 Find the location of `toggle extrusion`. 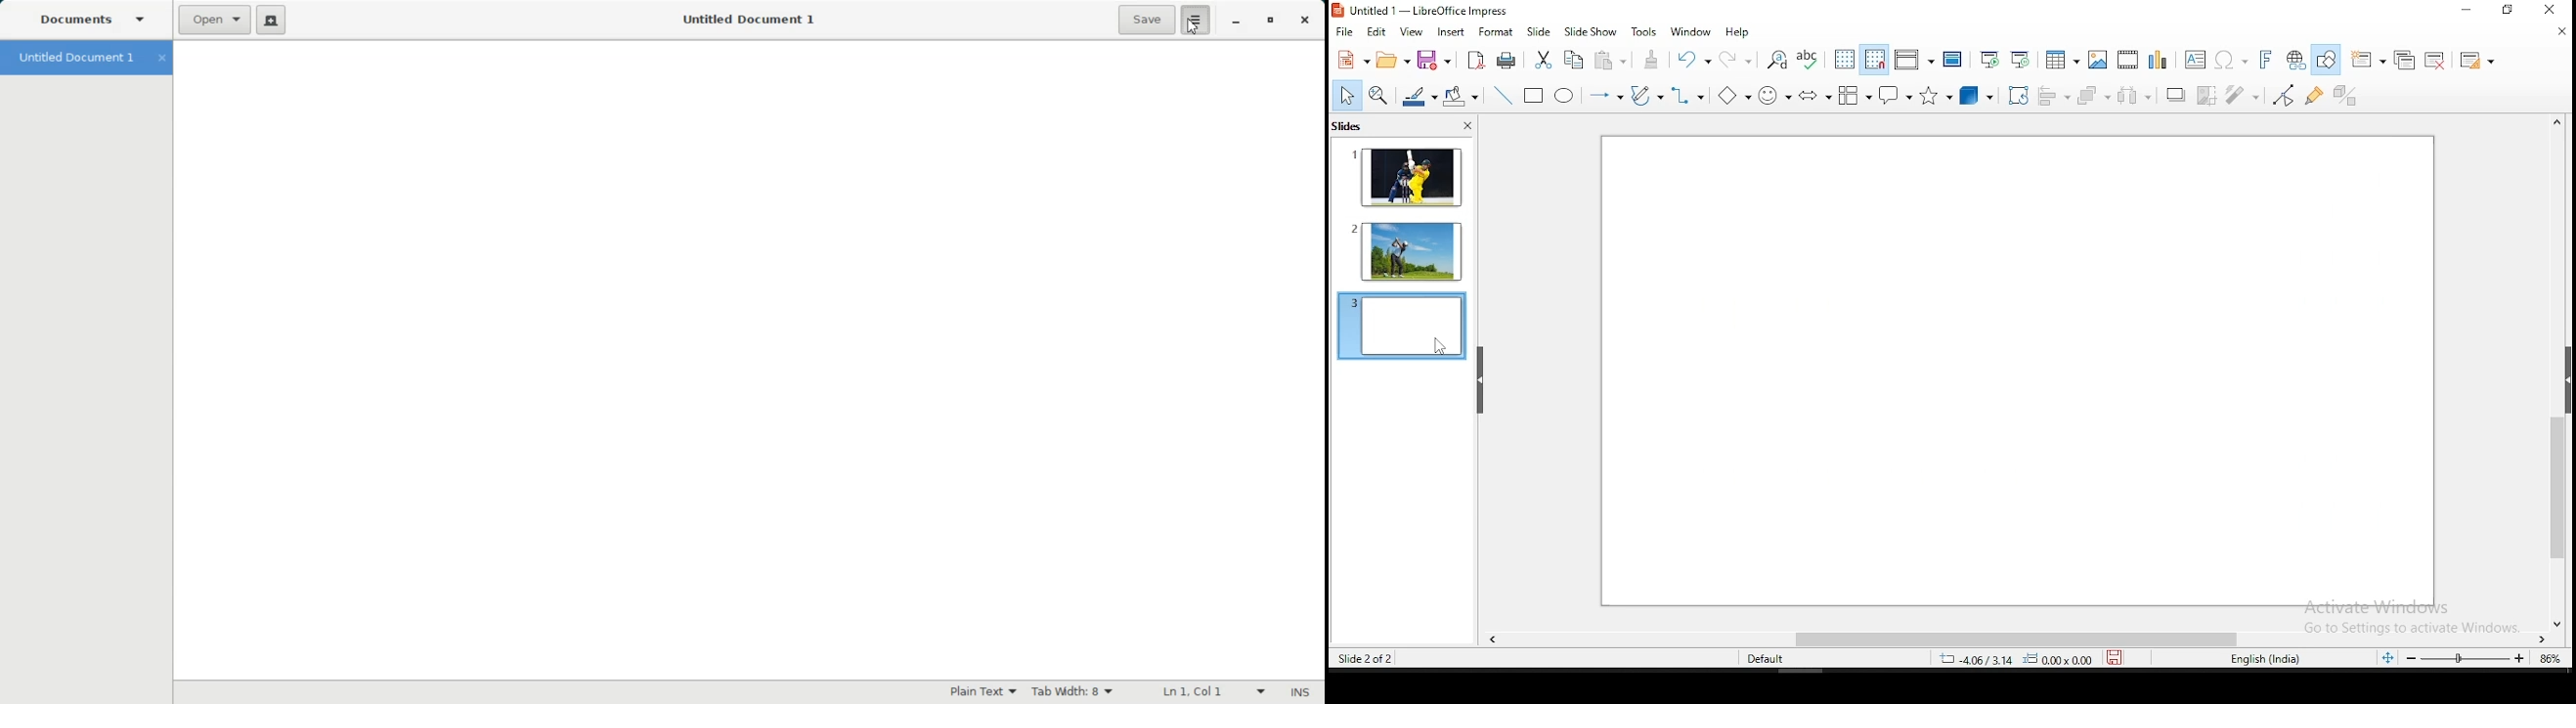

toggle extrusion is located at coordinates (2349, 97).